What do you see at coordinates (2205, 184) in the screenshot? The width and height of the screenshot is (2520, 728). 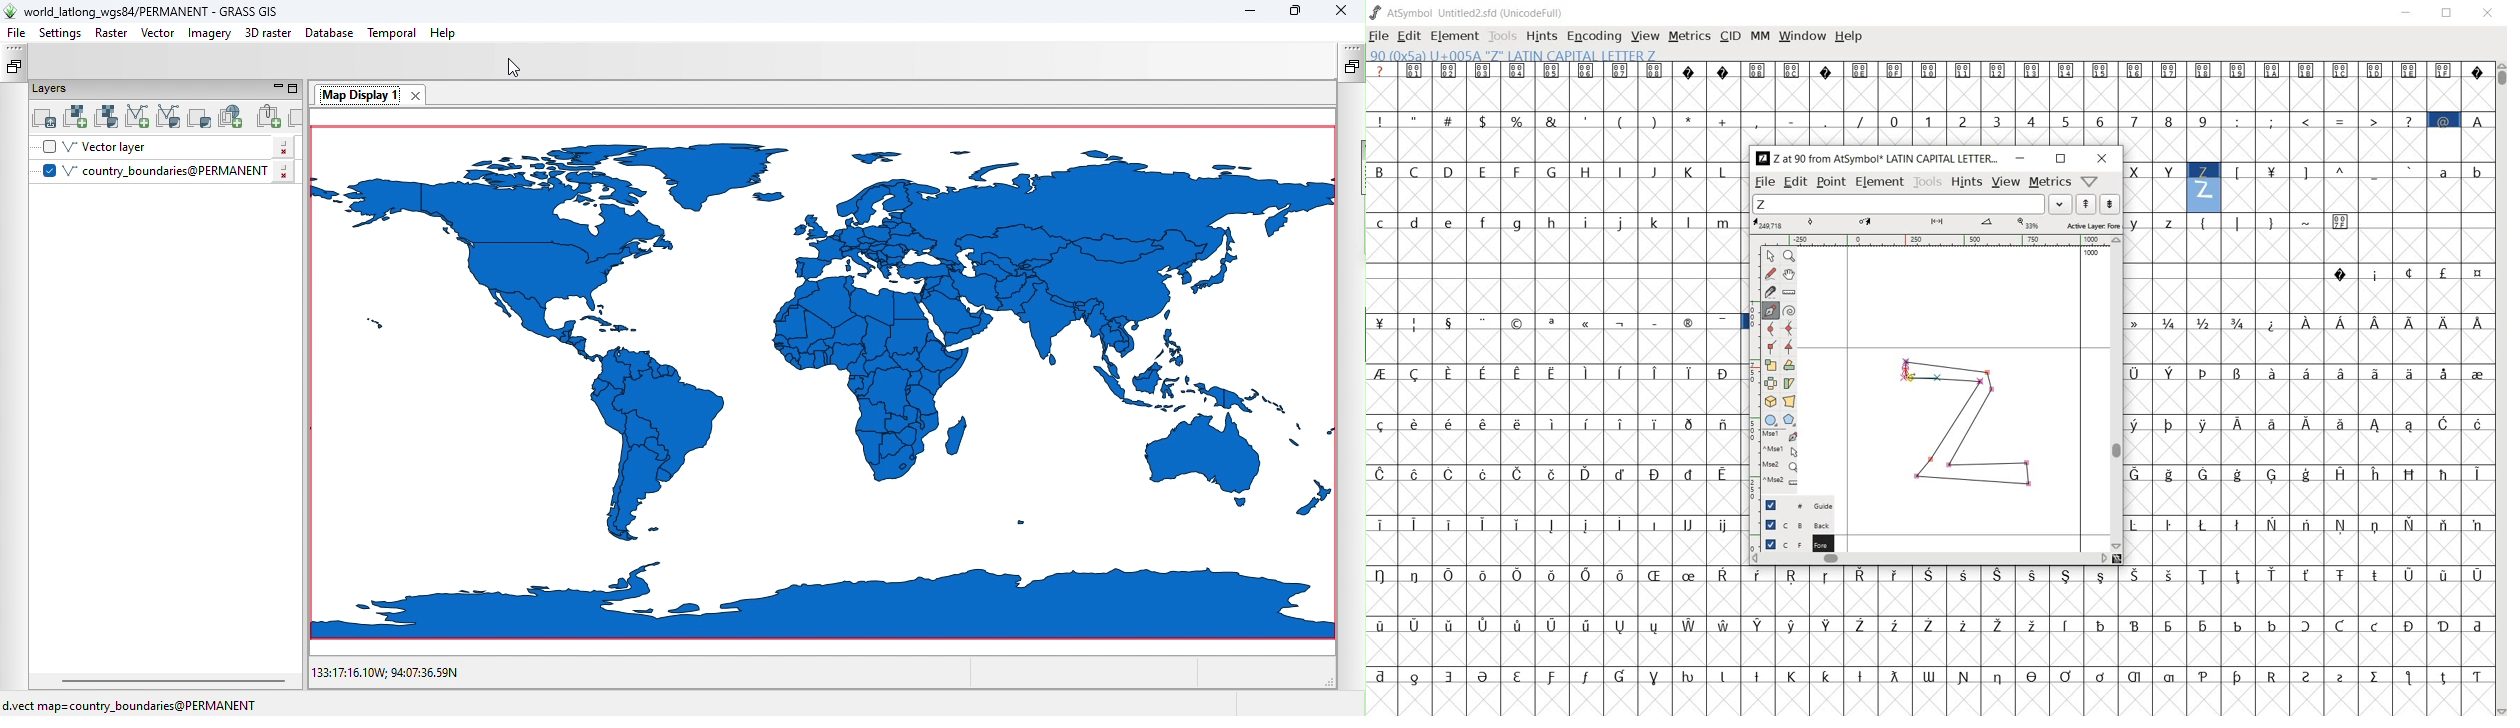 I see `90(0x5a) U+005A "Z" LATIN CAPITAL LETTER Z` at bounding box center [2205, 184].